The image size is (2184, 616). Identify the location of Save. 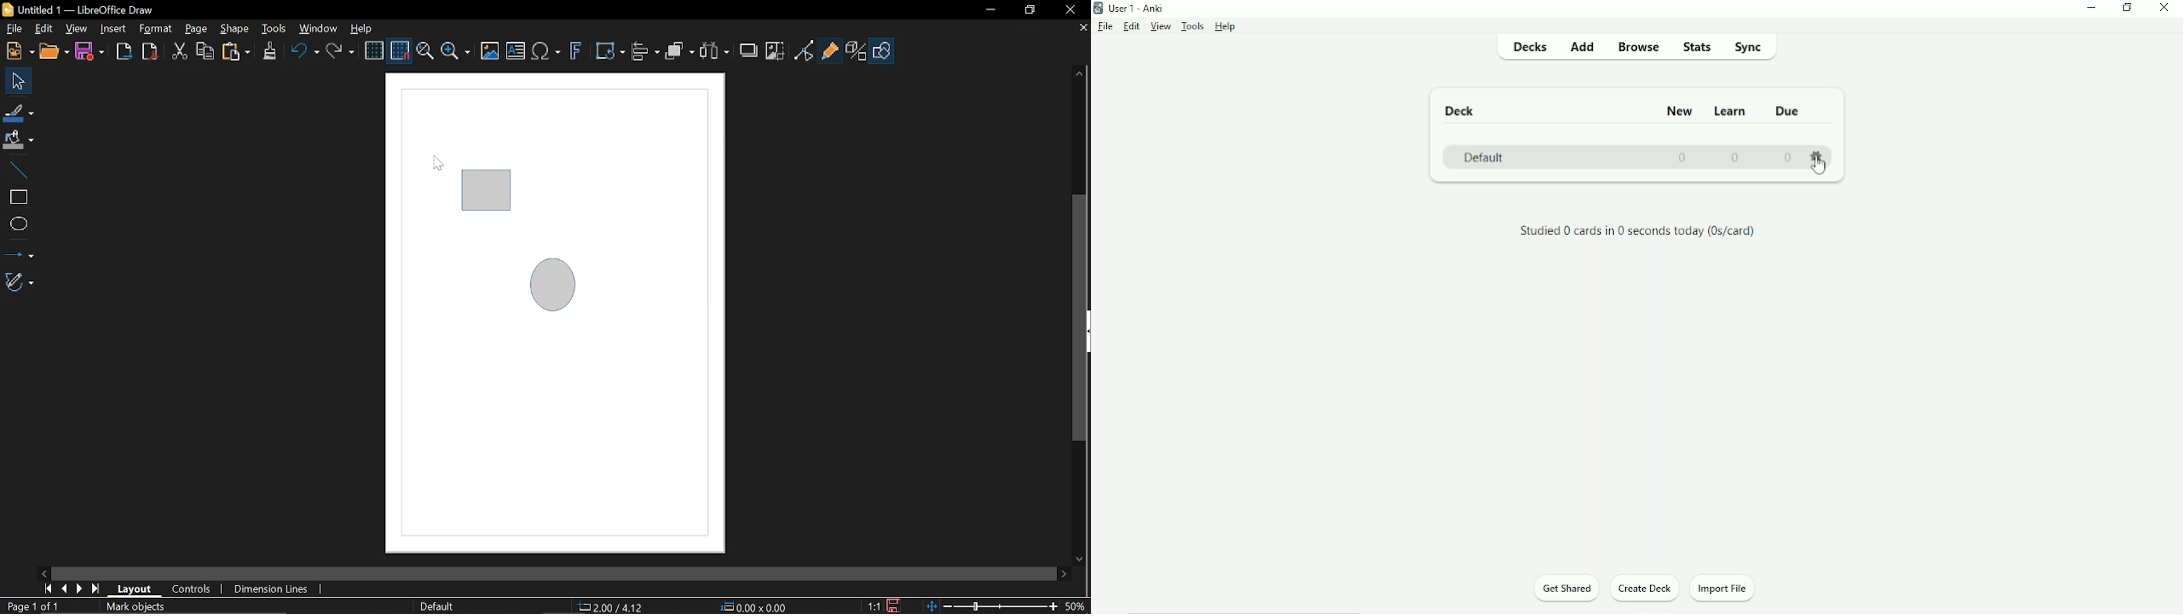
(895, 605).